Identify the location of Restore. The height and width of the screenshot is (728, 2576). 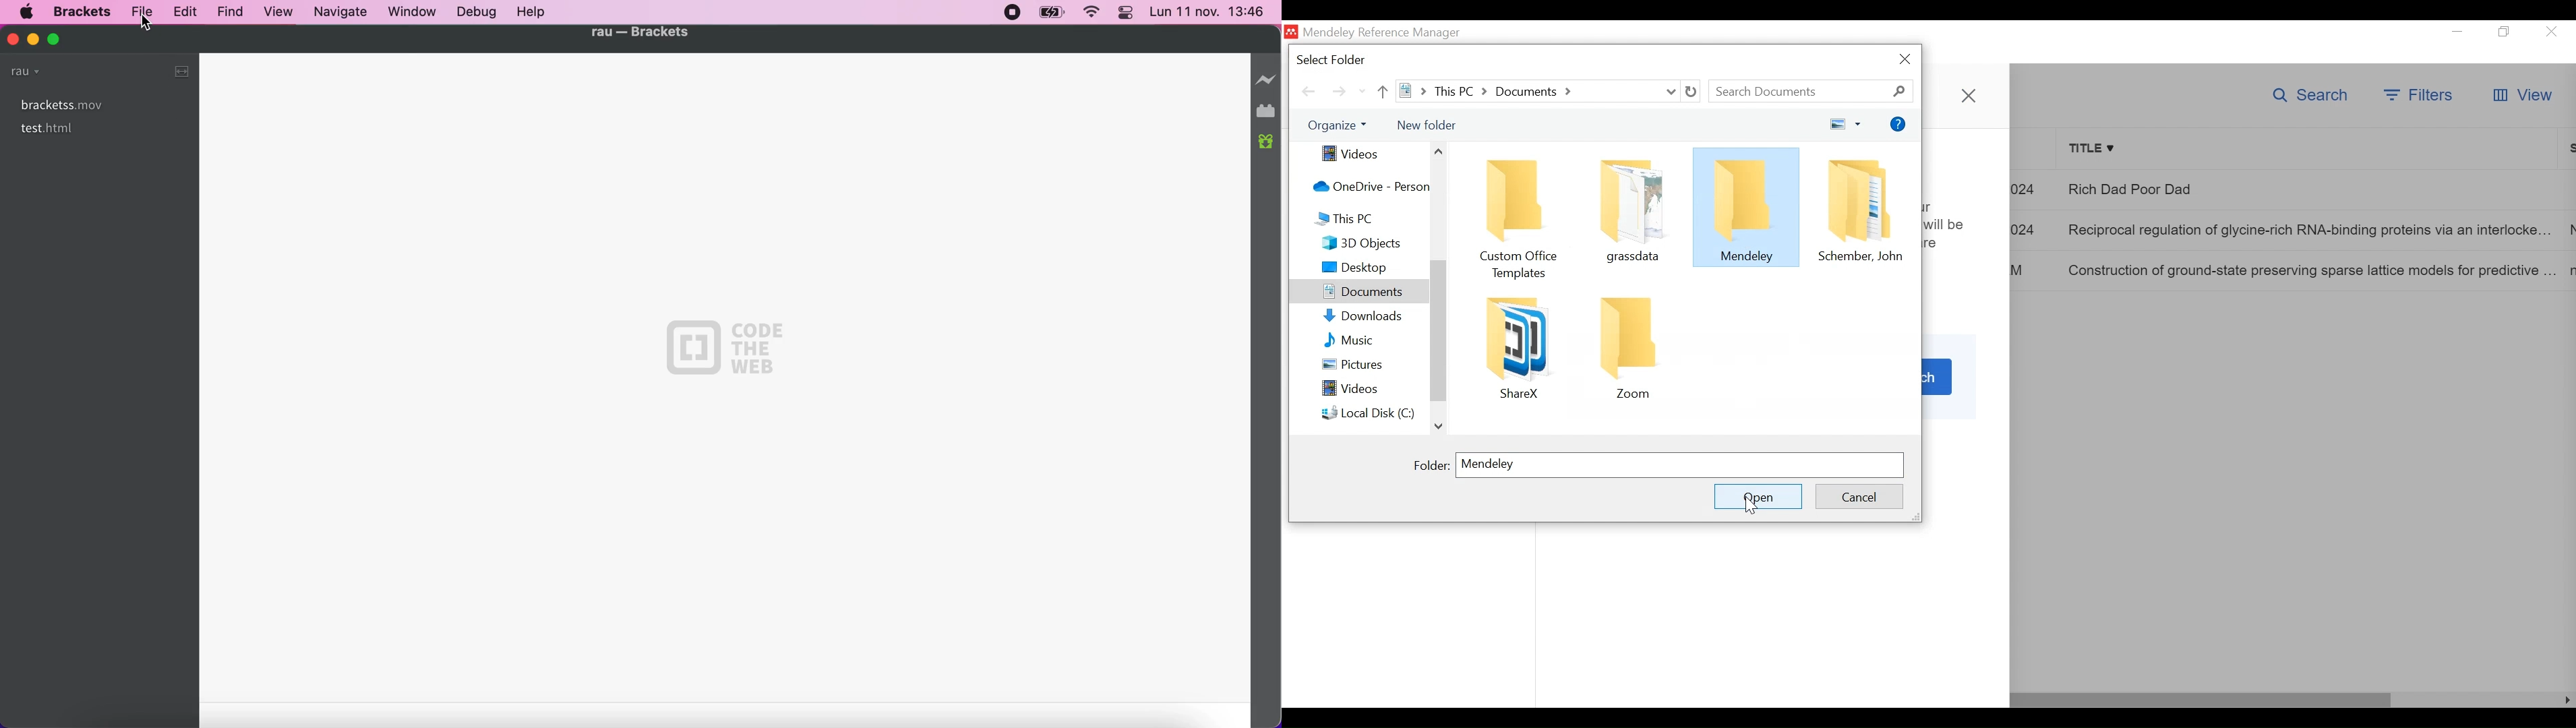
(2507, 31).